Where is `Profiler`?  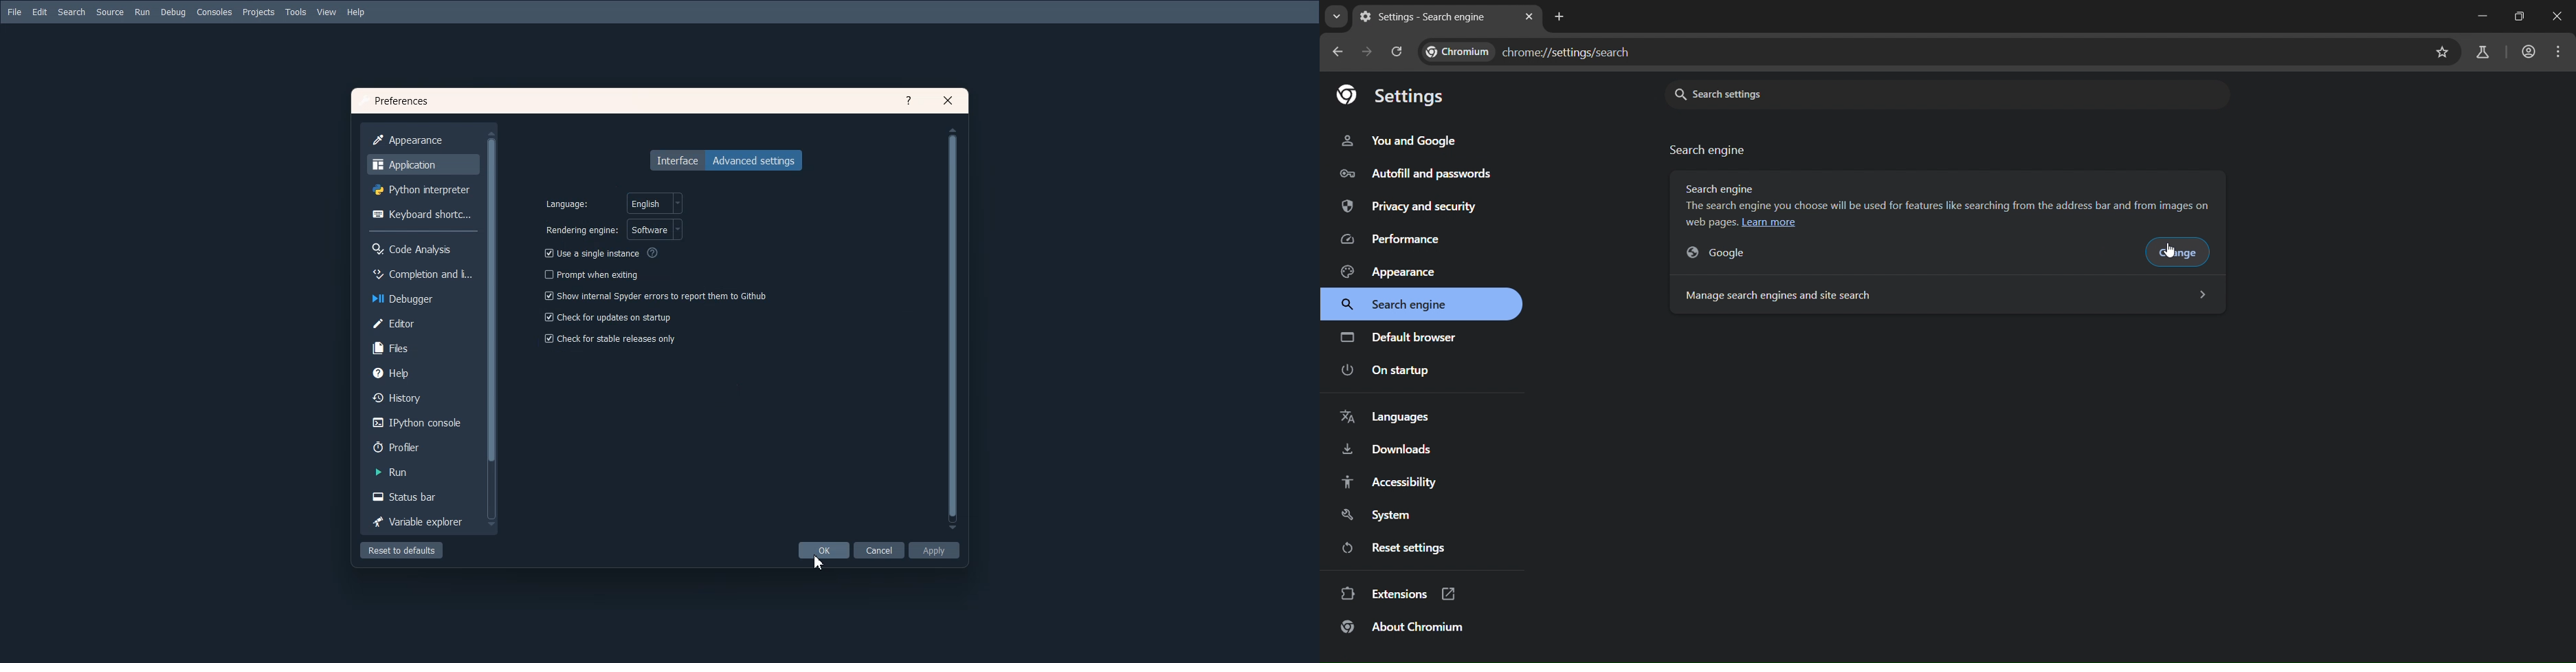
Profiler is located at coordinates (421, 446).